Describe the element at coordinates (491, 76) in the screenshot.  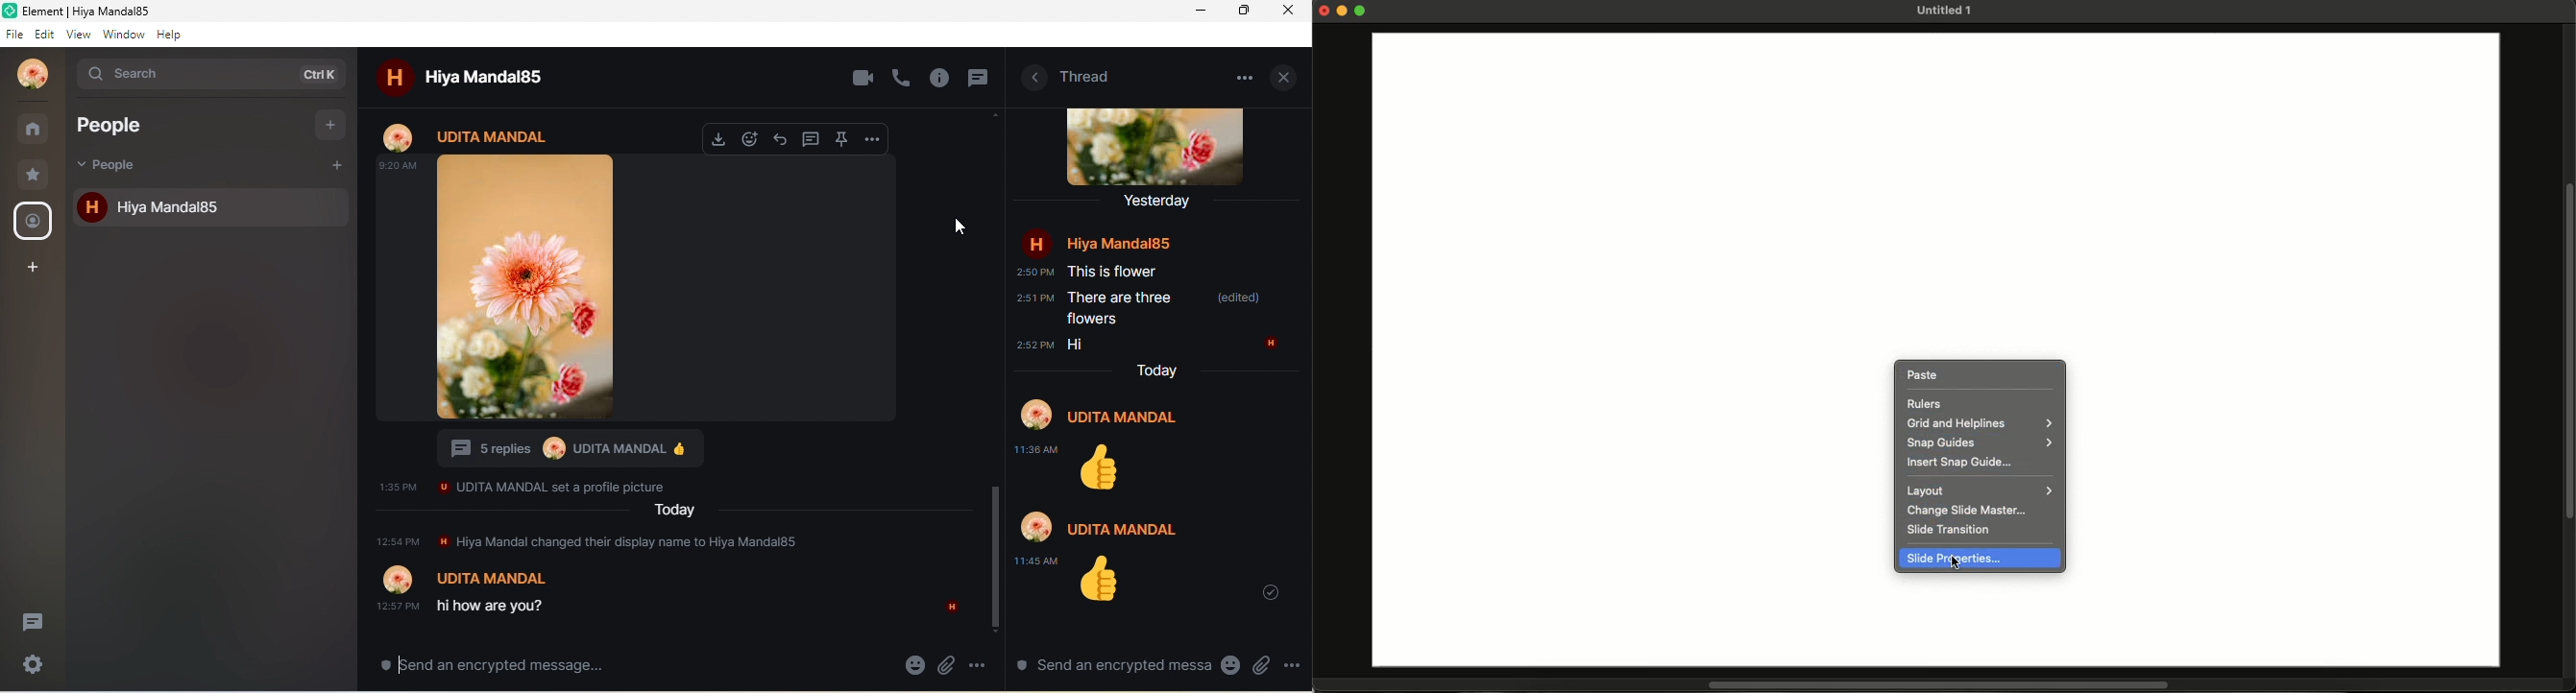
I see `hiya mandal85` at that location.